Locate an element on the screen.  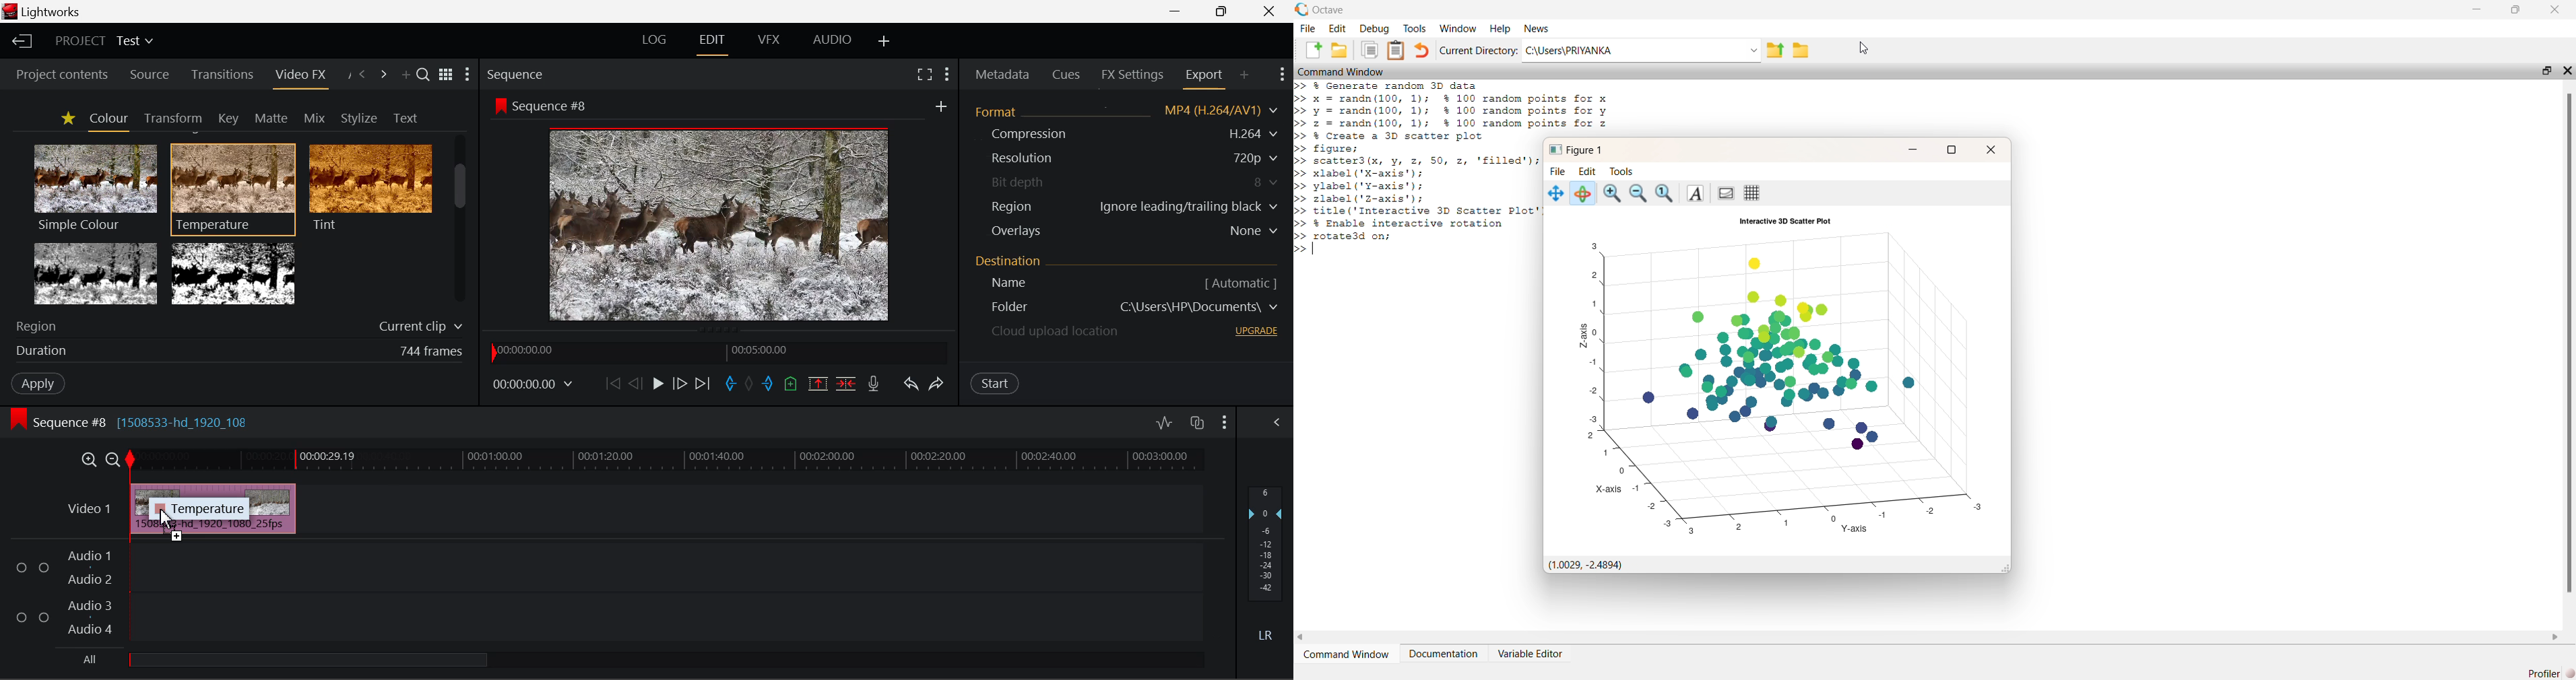
Project contents is located at coordinates (56, 76).